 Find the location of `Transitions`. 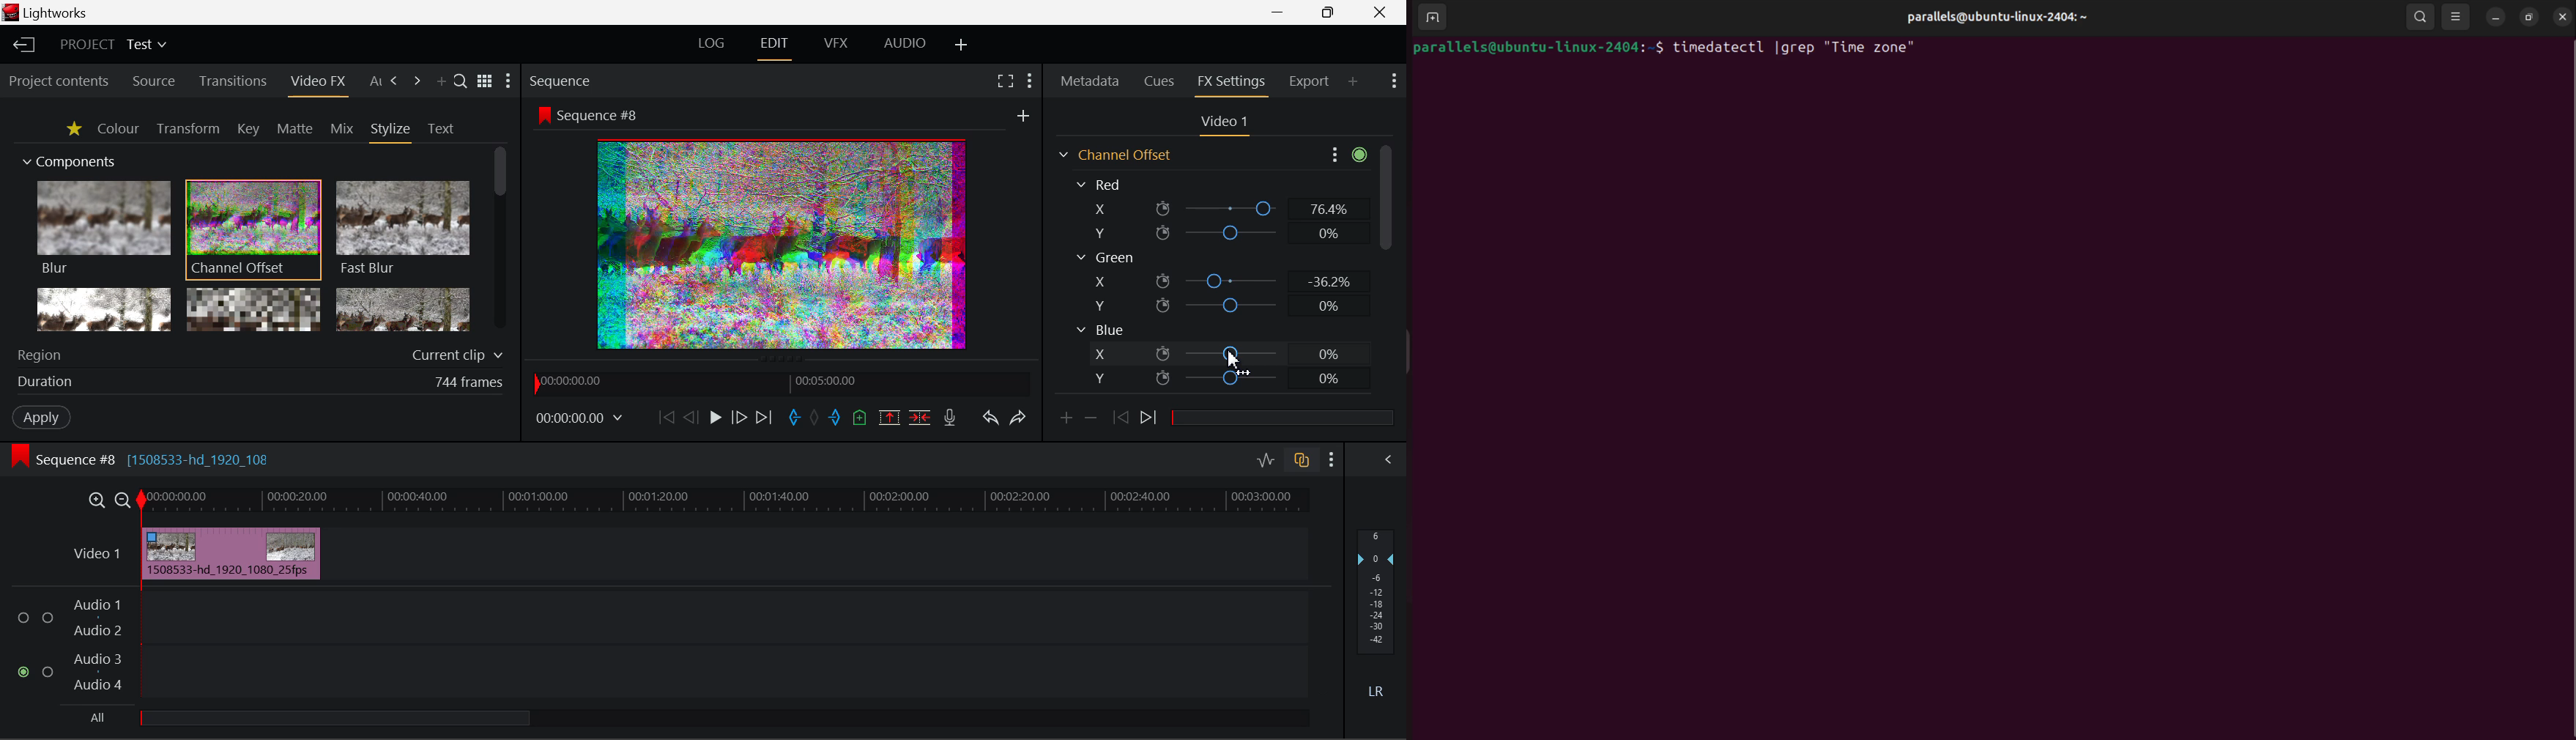

Transitions is located at coordinates (231, 81).